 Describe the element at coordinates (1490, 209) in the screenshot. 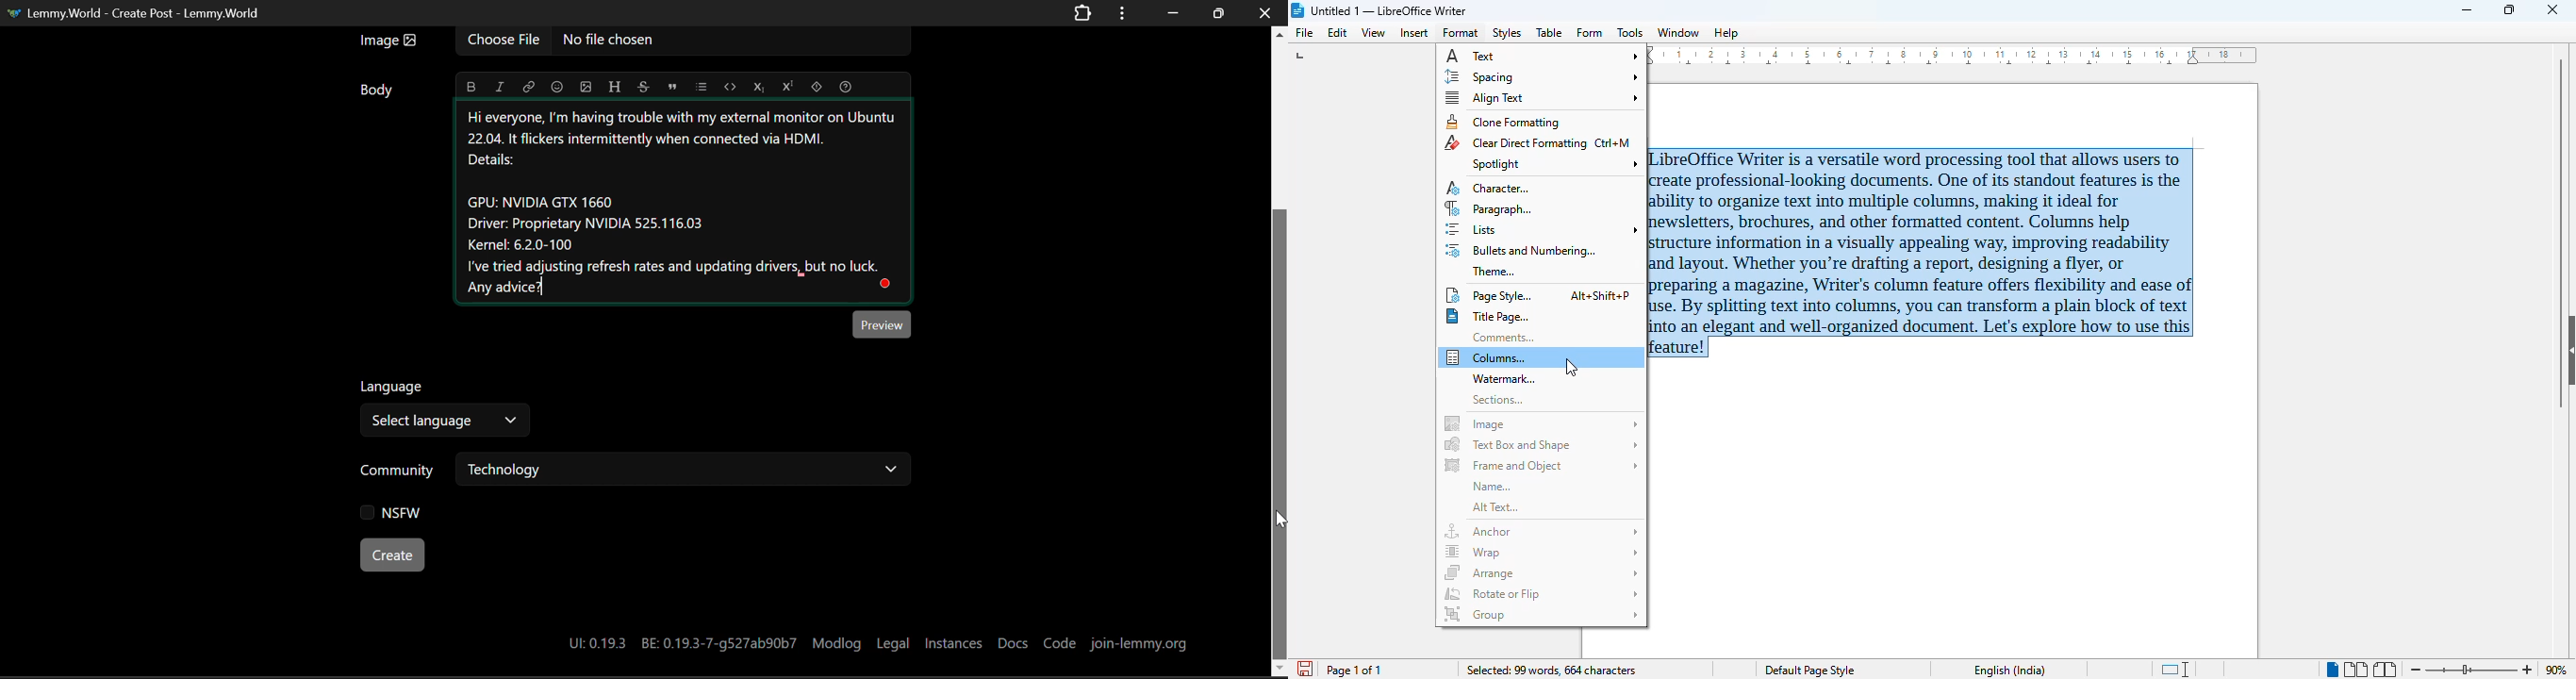

I see `paragraph` at that location.